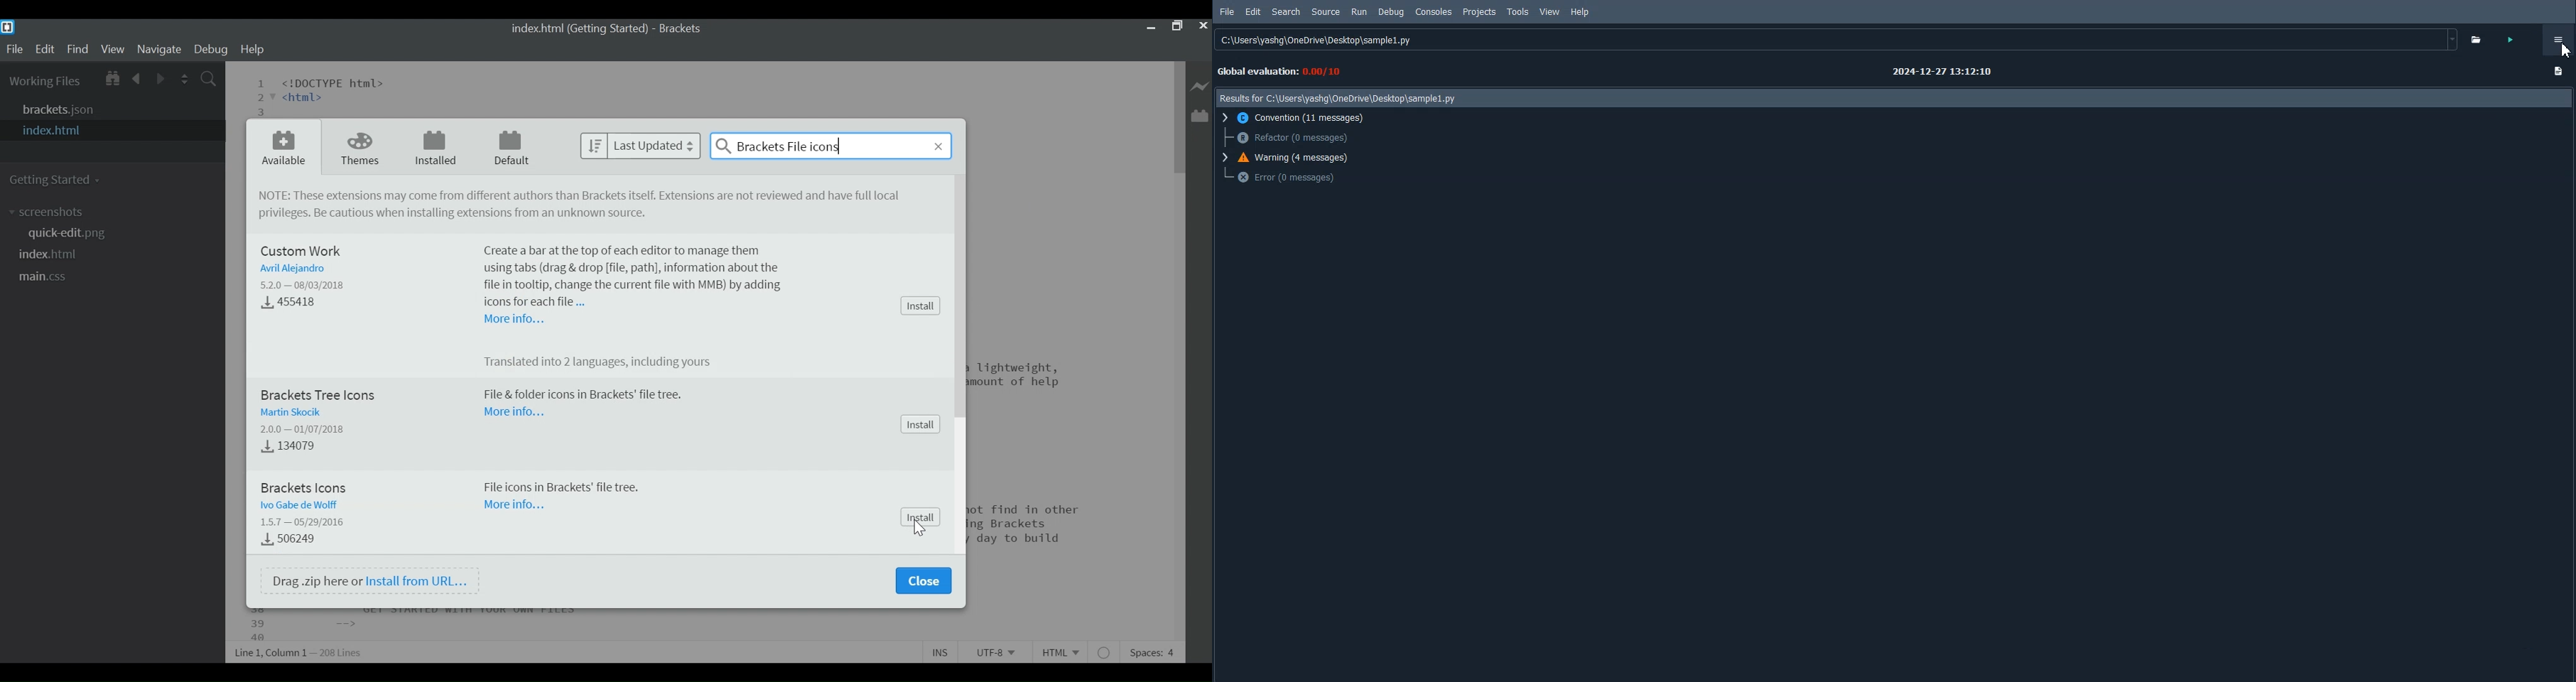  I want to click on View, so click(1549, 11).